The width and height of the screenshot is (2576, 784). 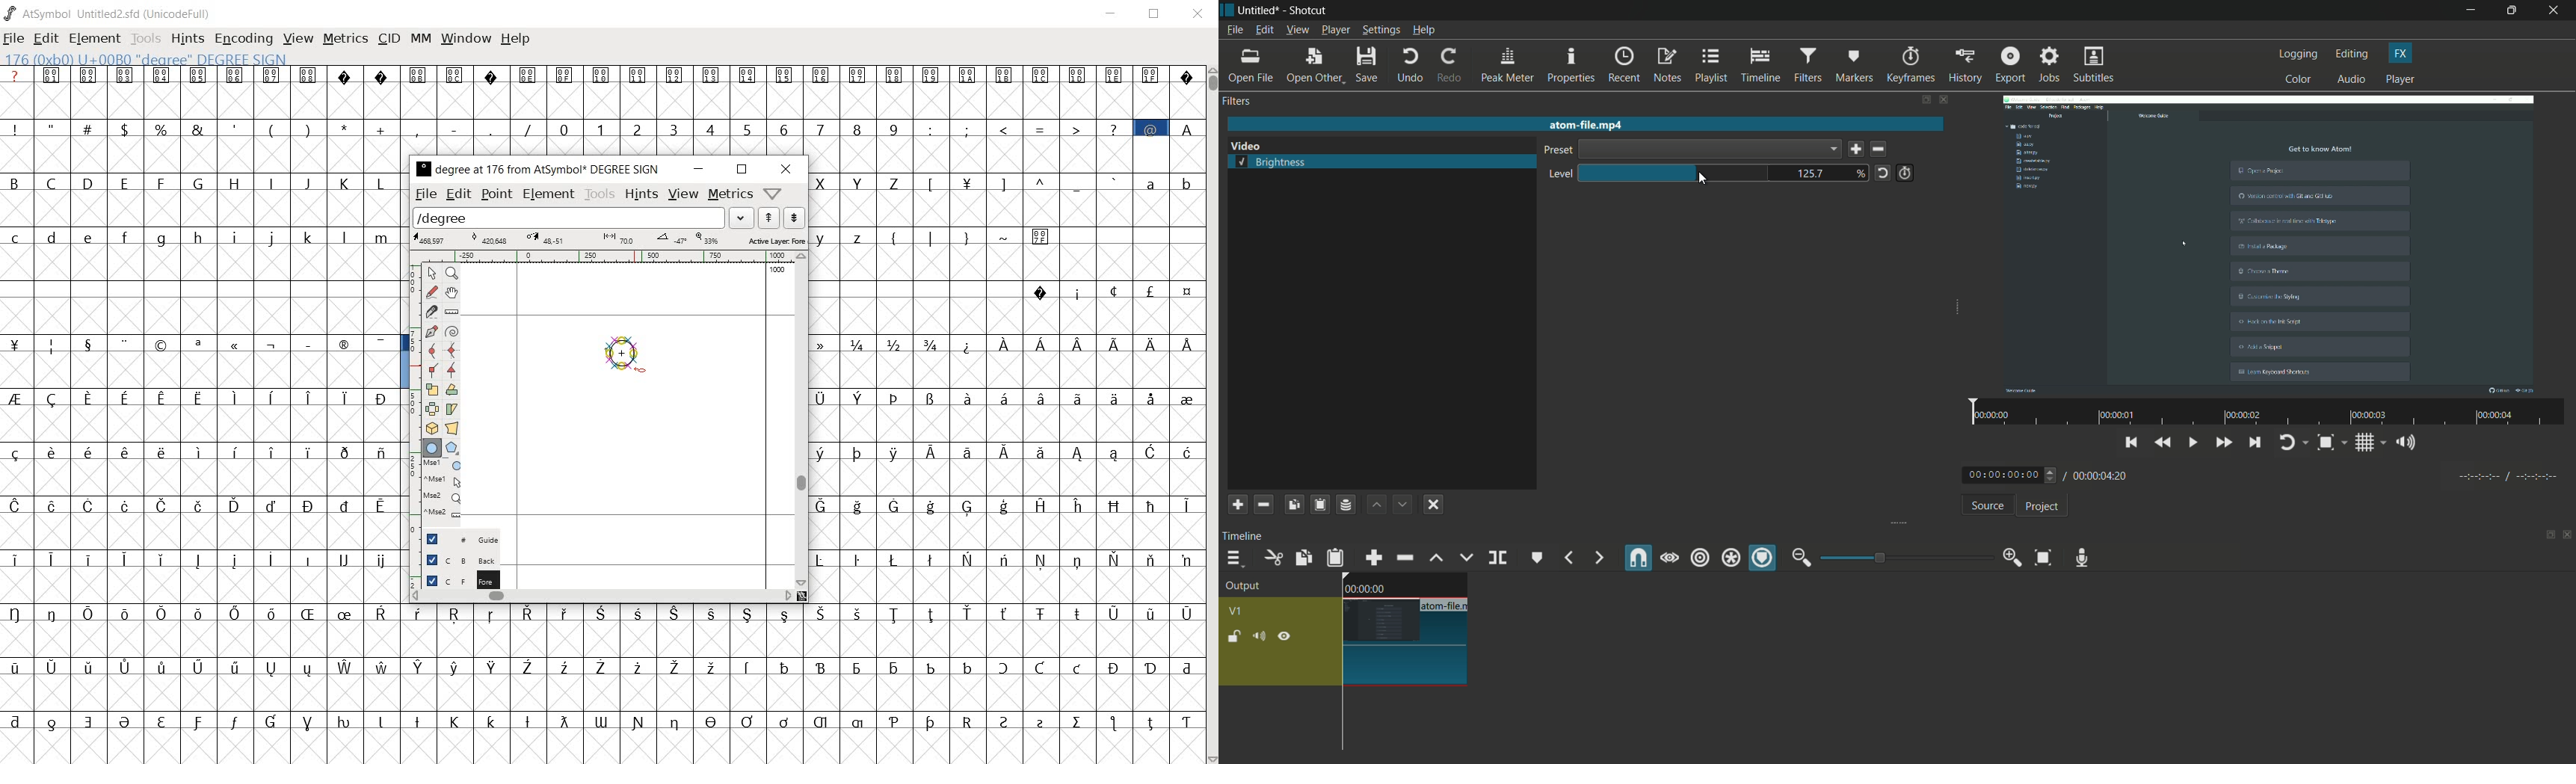 I want to click on fx, so click(x=2401, y=53).